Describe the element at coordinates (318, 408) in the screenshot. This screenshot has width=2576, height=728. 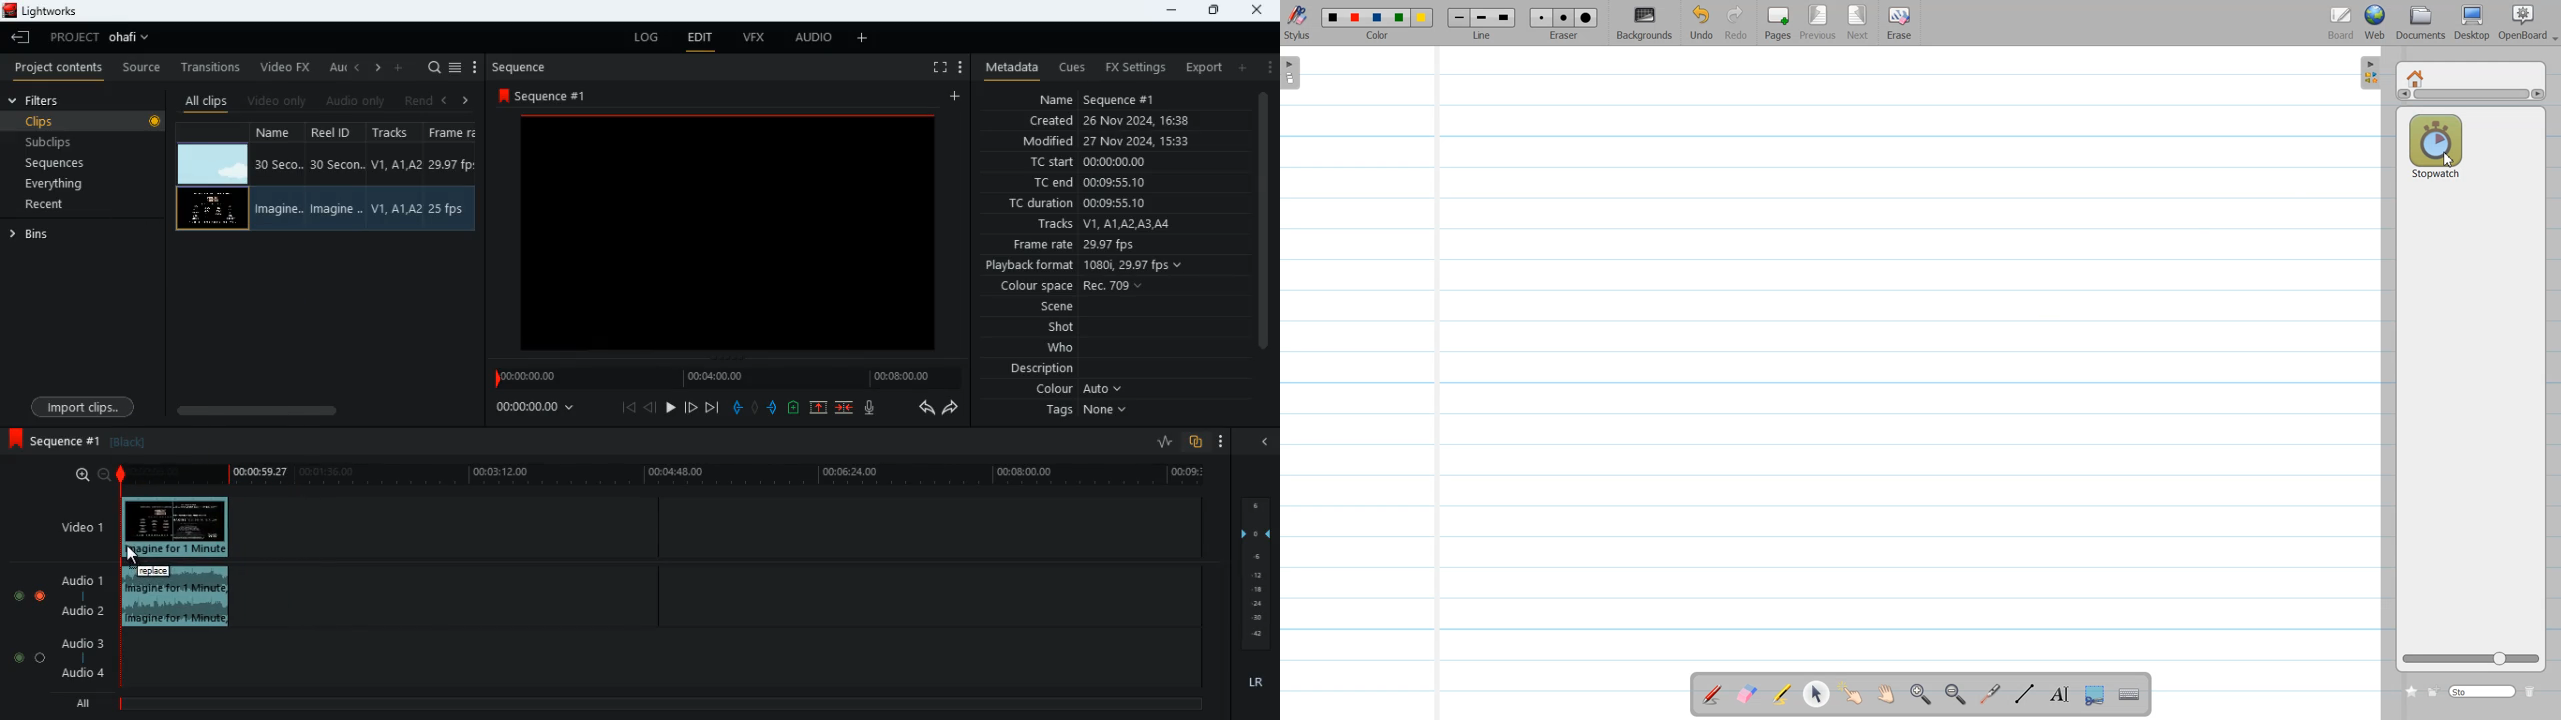
I see `scroll` at that location.